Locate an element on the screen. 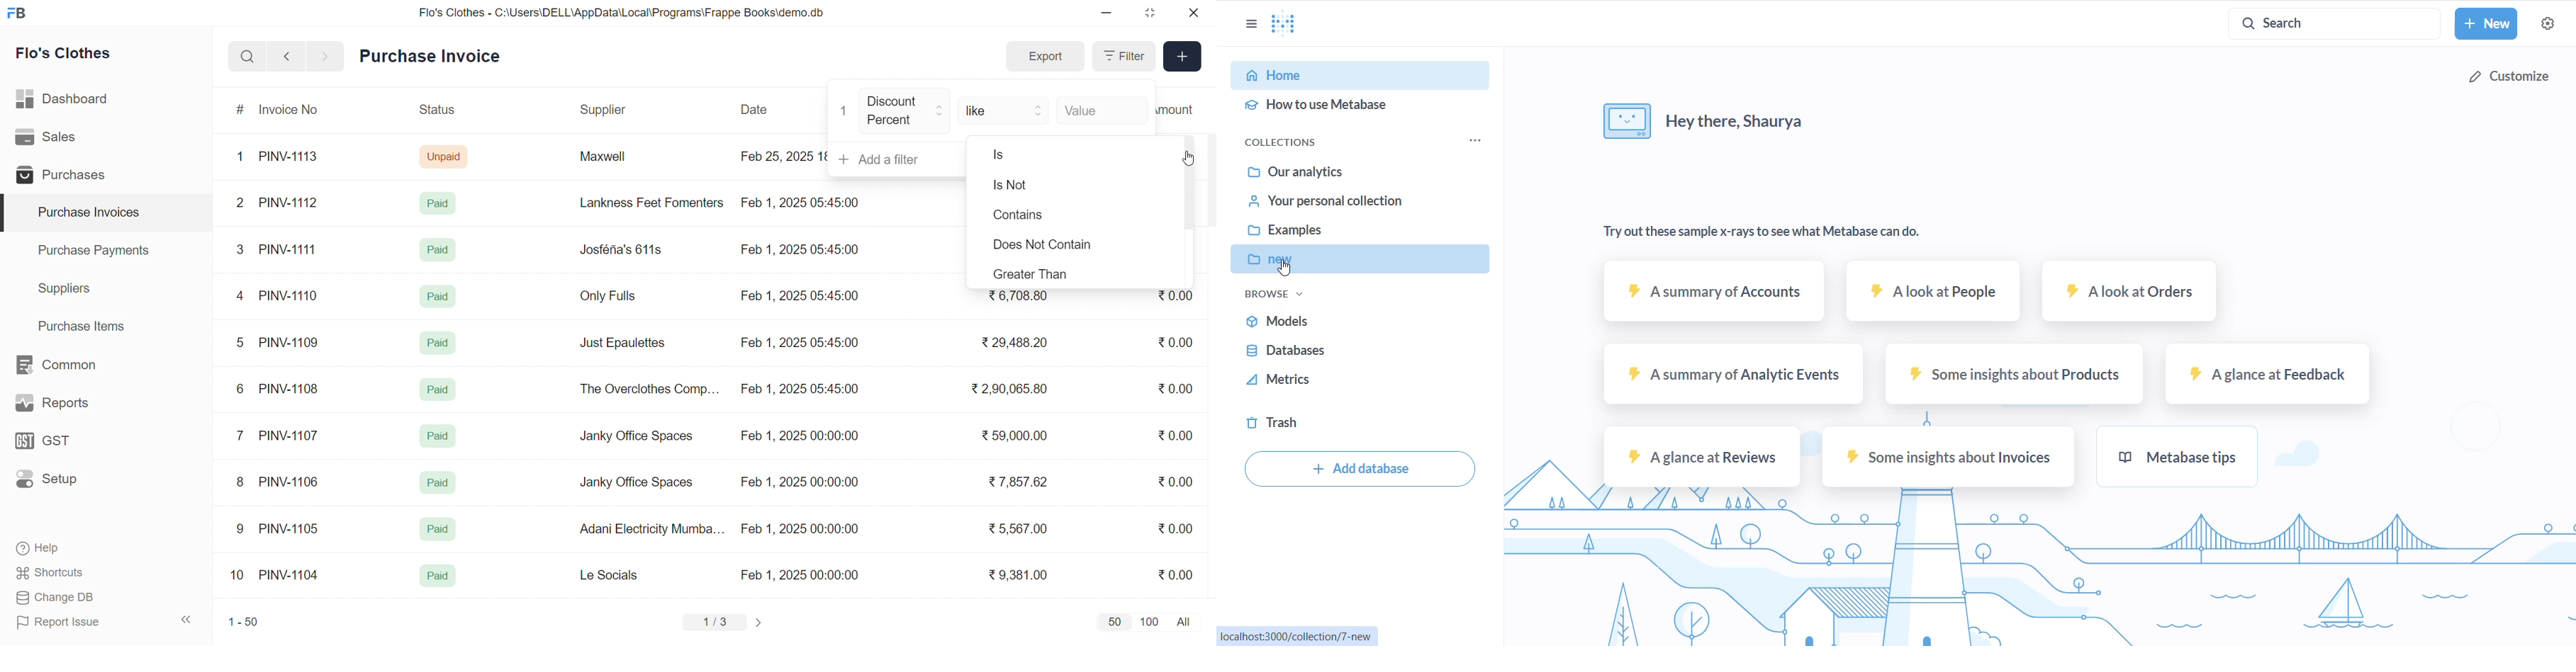 Image resolution: width=2576 pixels, height=672 pixels. 5 is located at coordinates (240, 342).